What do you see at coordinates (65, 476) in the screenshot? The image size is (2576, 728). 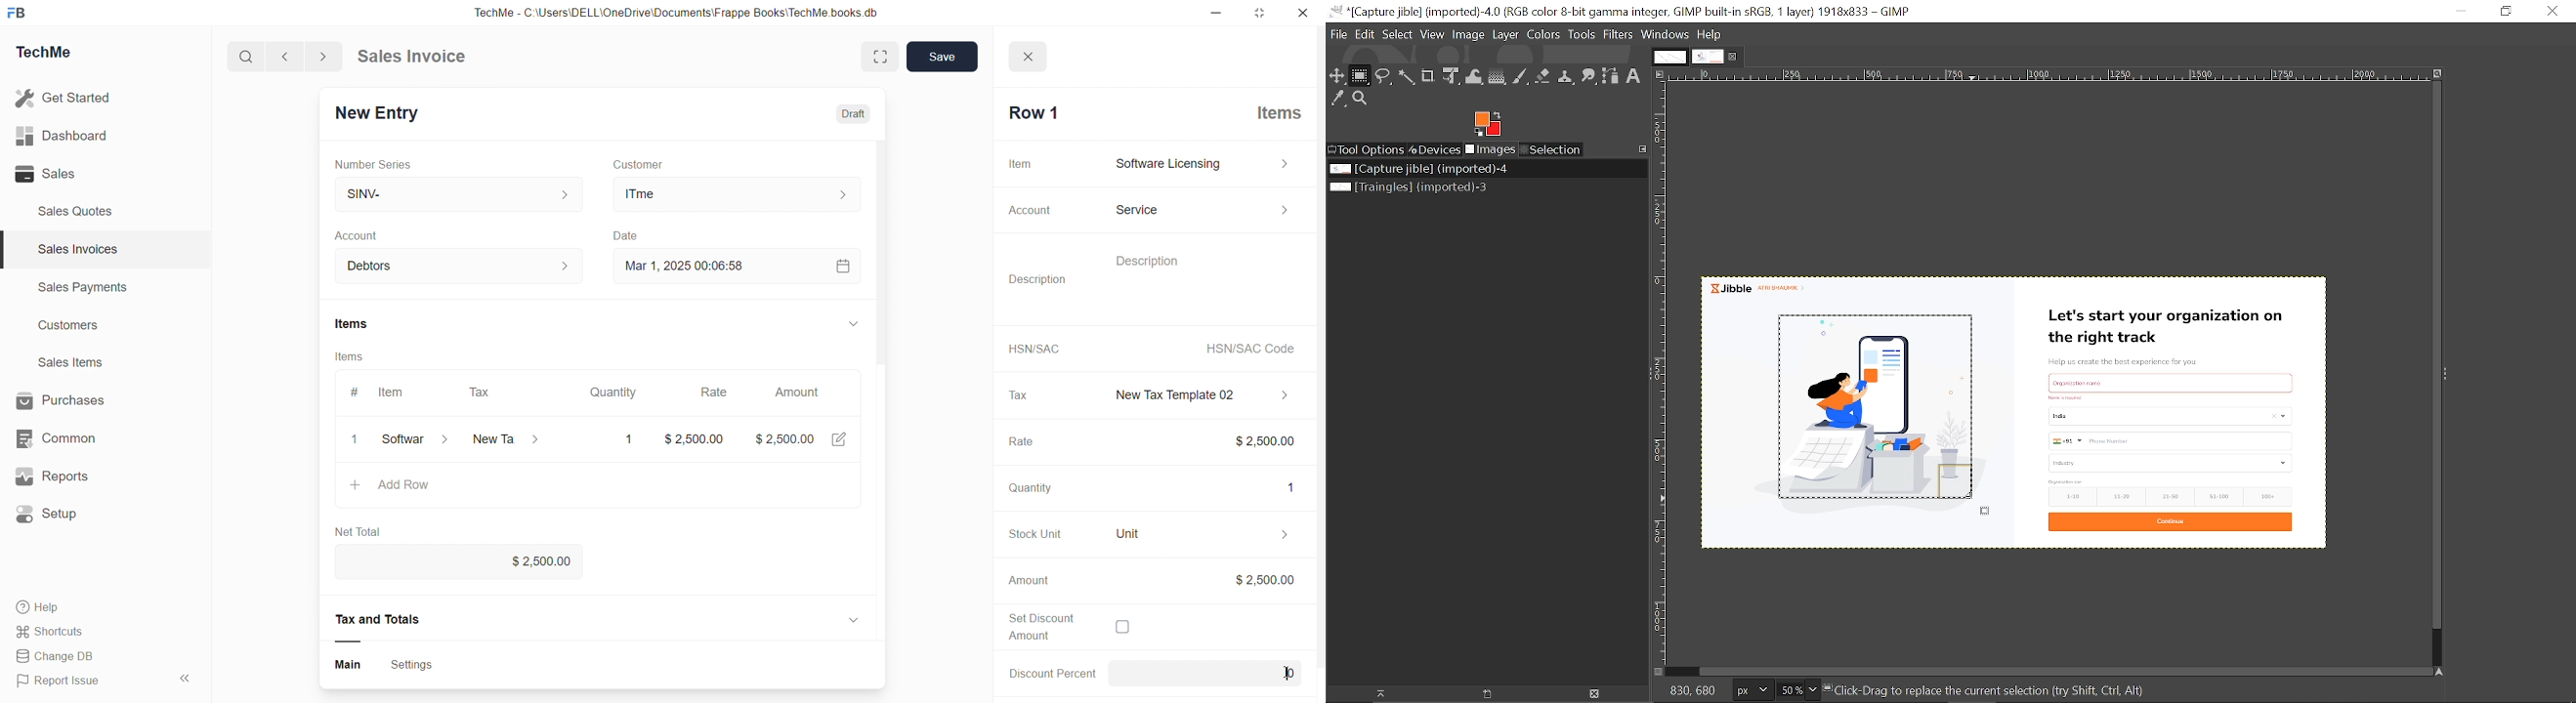 I see `ws Reports` at bounding box center [65, 476].